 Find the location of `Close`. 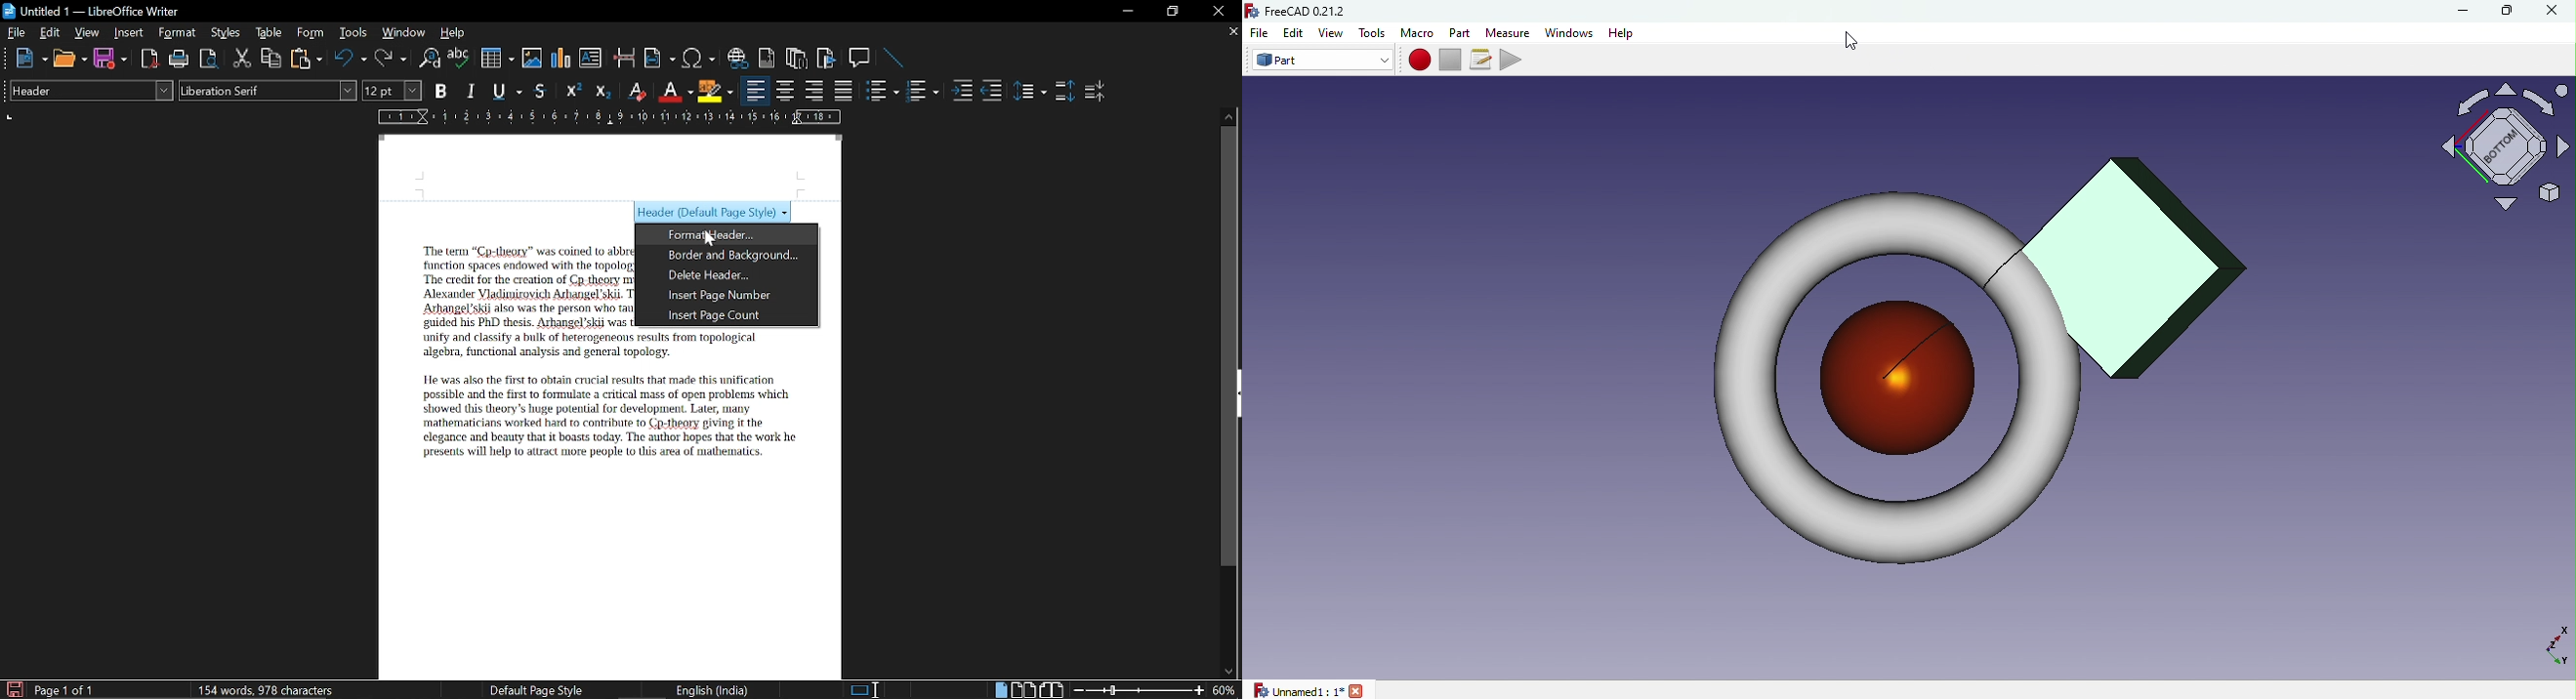

Close is located at coordinates (1218, 12).